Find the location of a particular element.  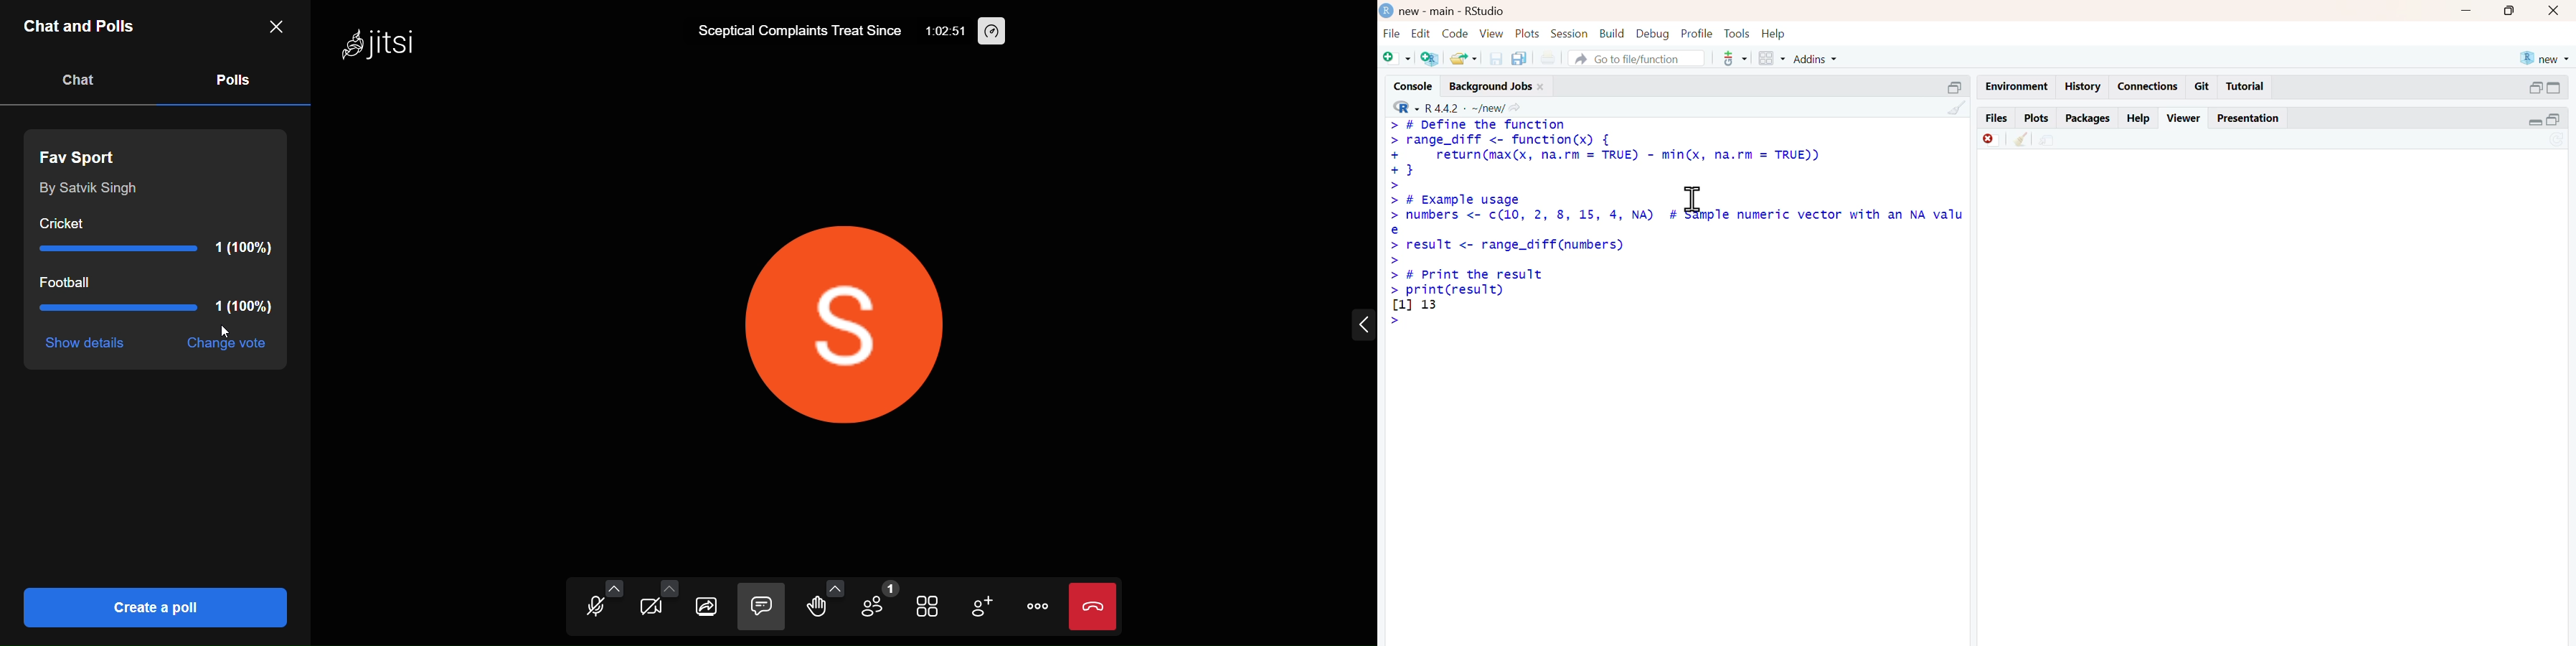

new - main - RStudio is located at coordinates (1453, 12).